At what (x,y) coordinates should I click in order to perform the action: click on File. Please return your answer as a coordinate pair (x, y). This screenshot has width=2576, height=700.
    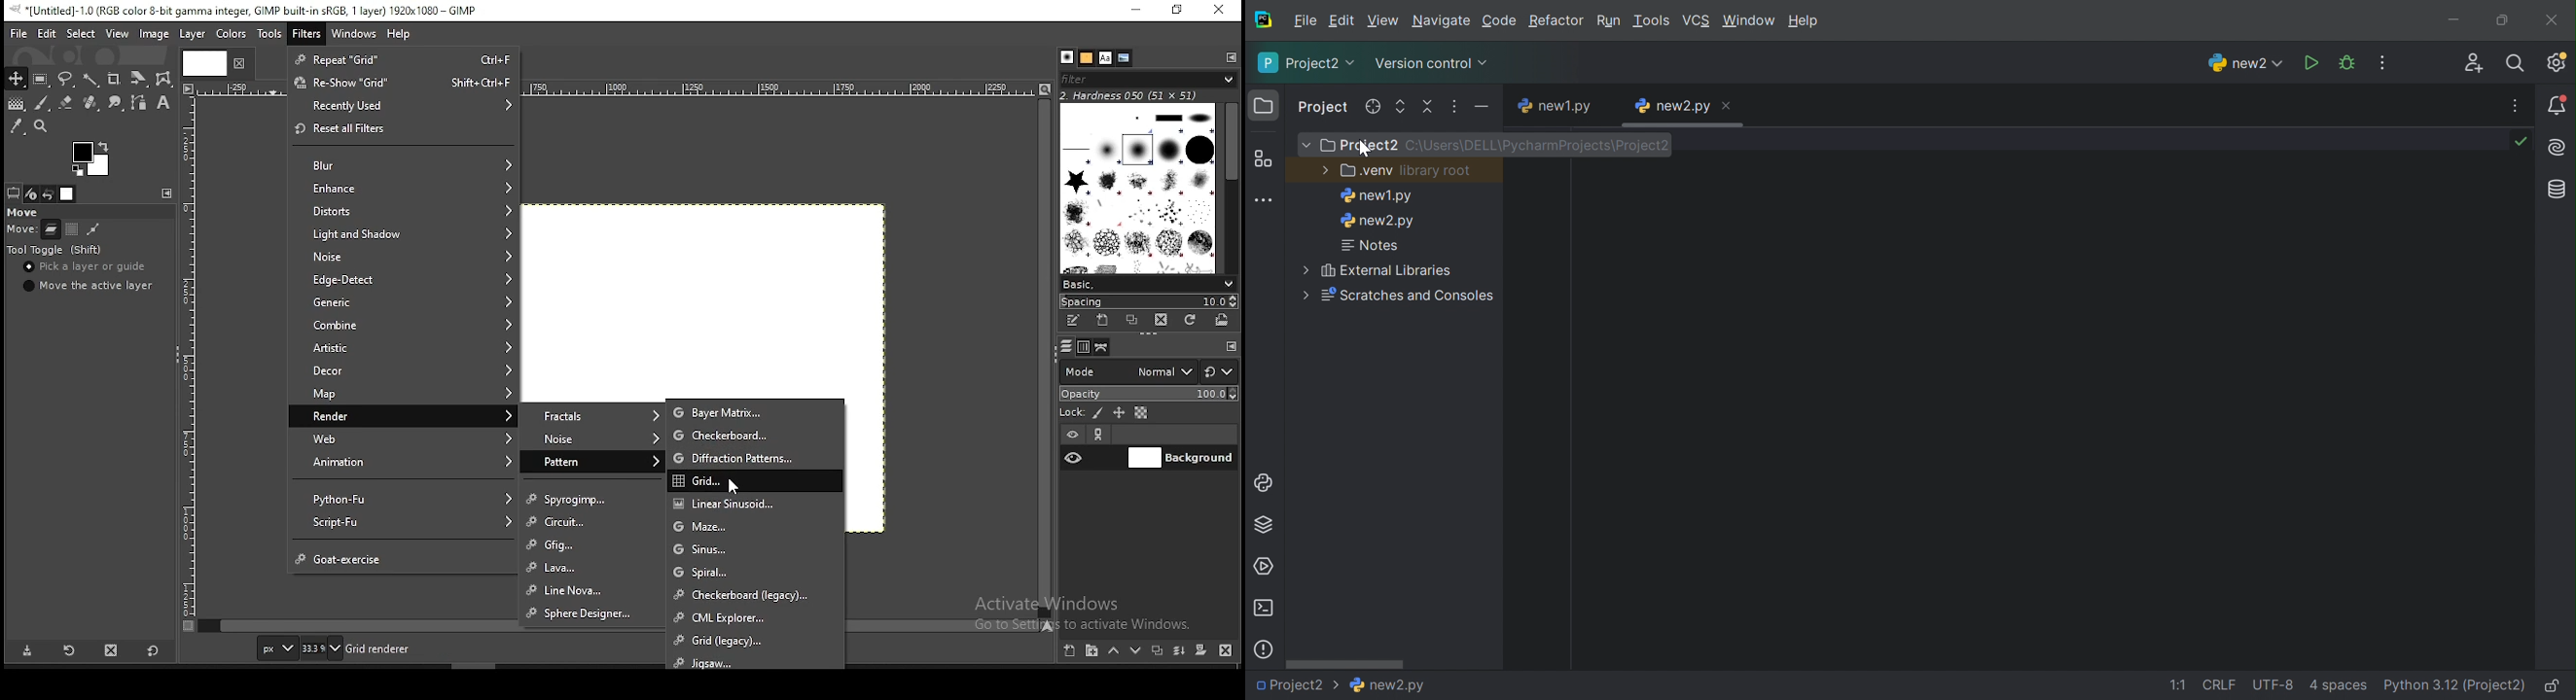
    Looking at the image, I should click on (1304, 22).